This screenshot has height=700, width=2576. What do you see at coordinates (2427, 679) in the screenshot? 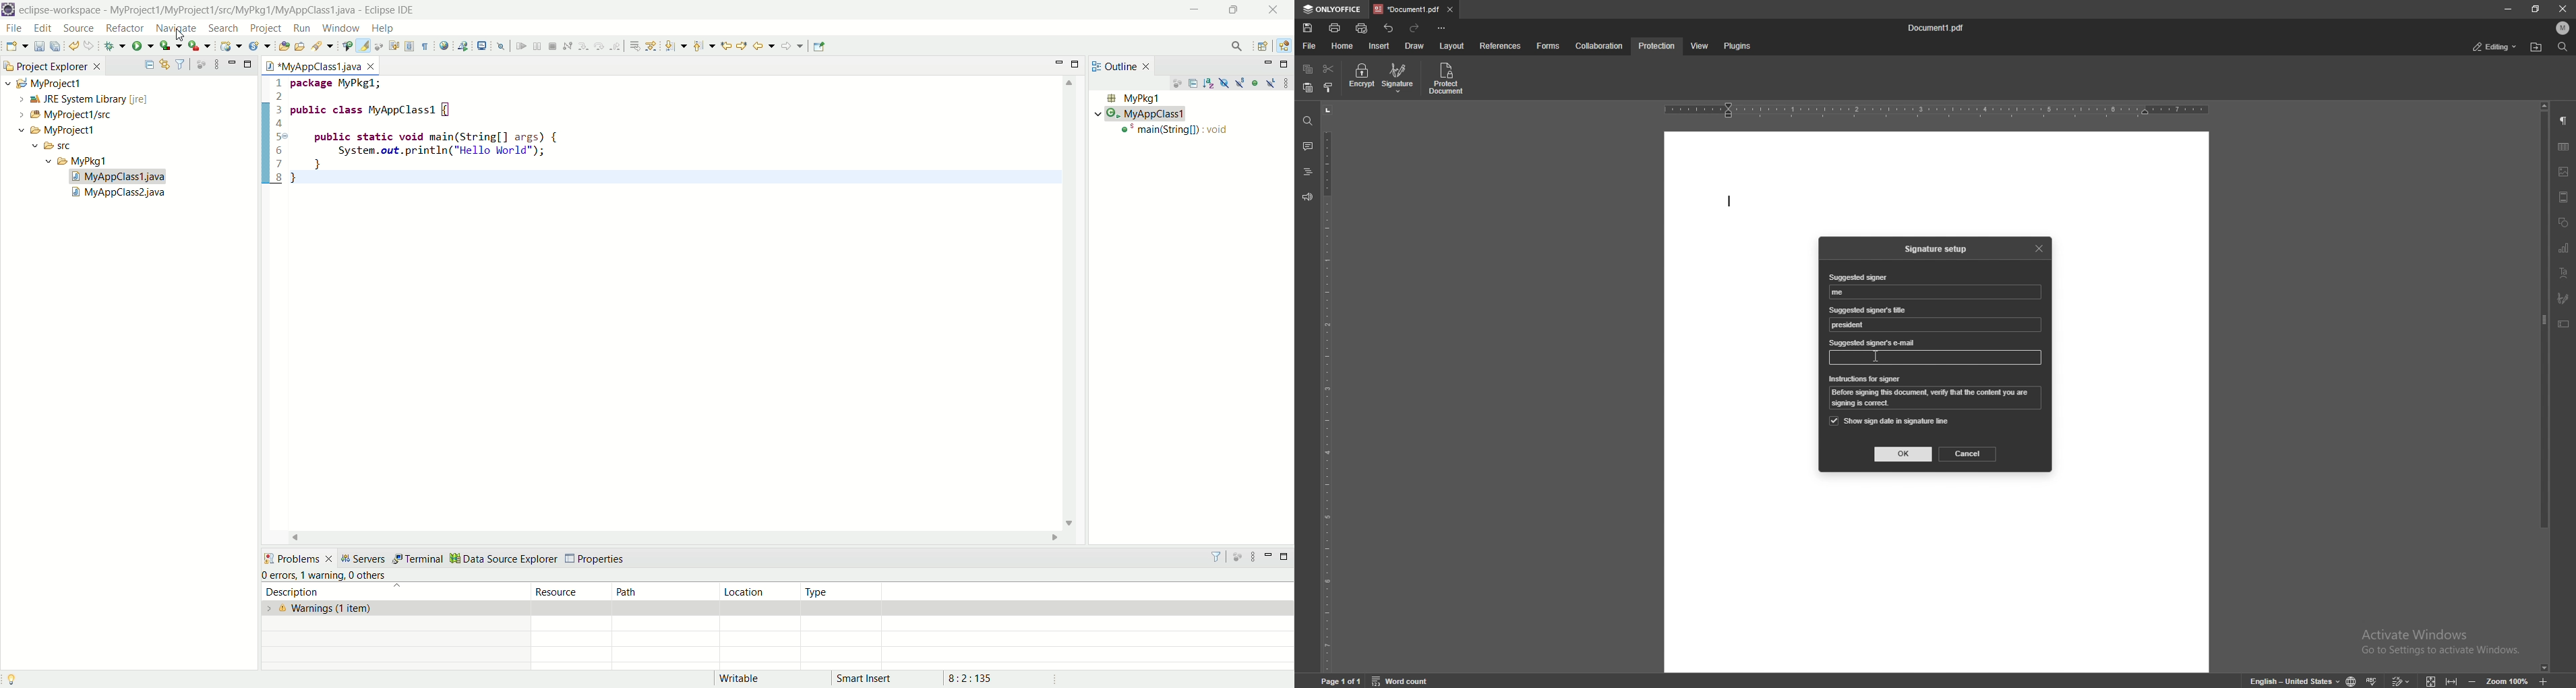
I see `fit to screen` at bounding box center [2427, 679].